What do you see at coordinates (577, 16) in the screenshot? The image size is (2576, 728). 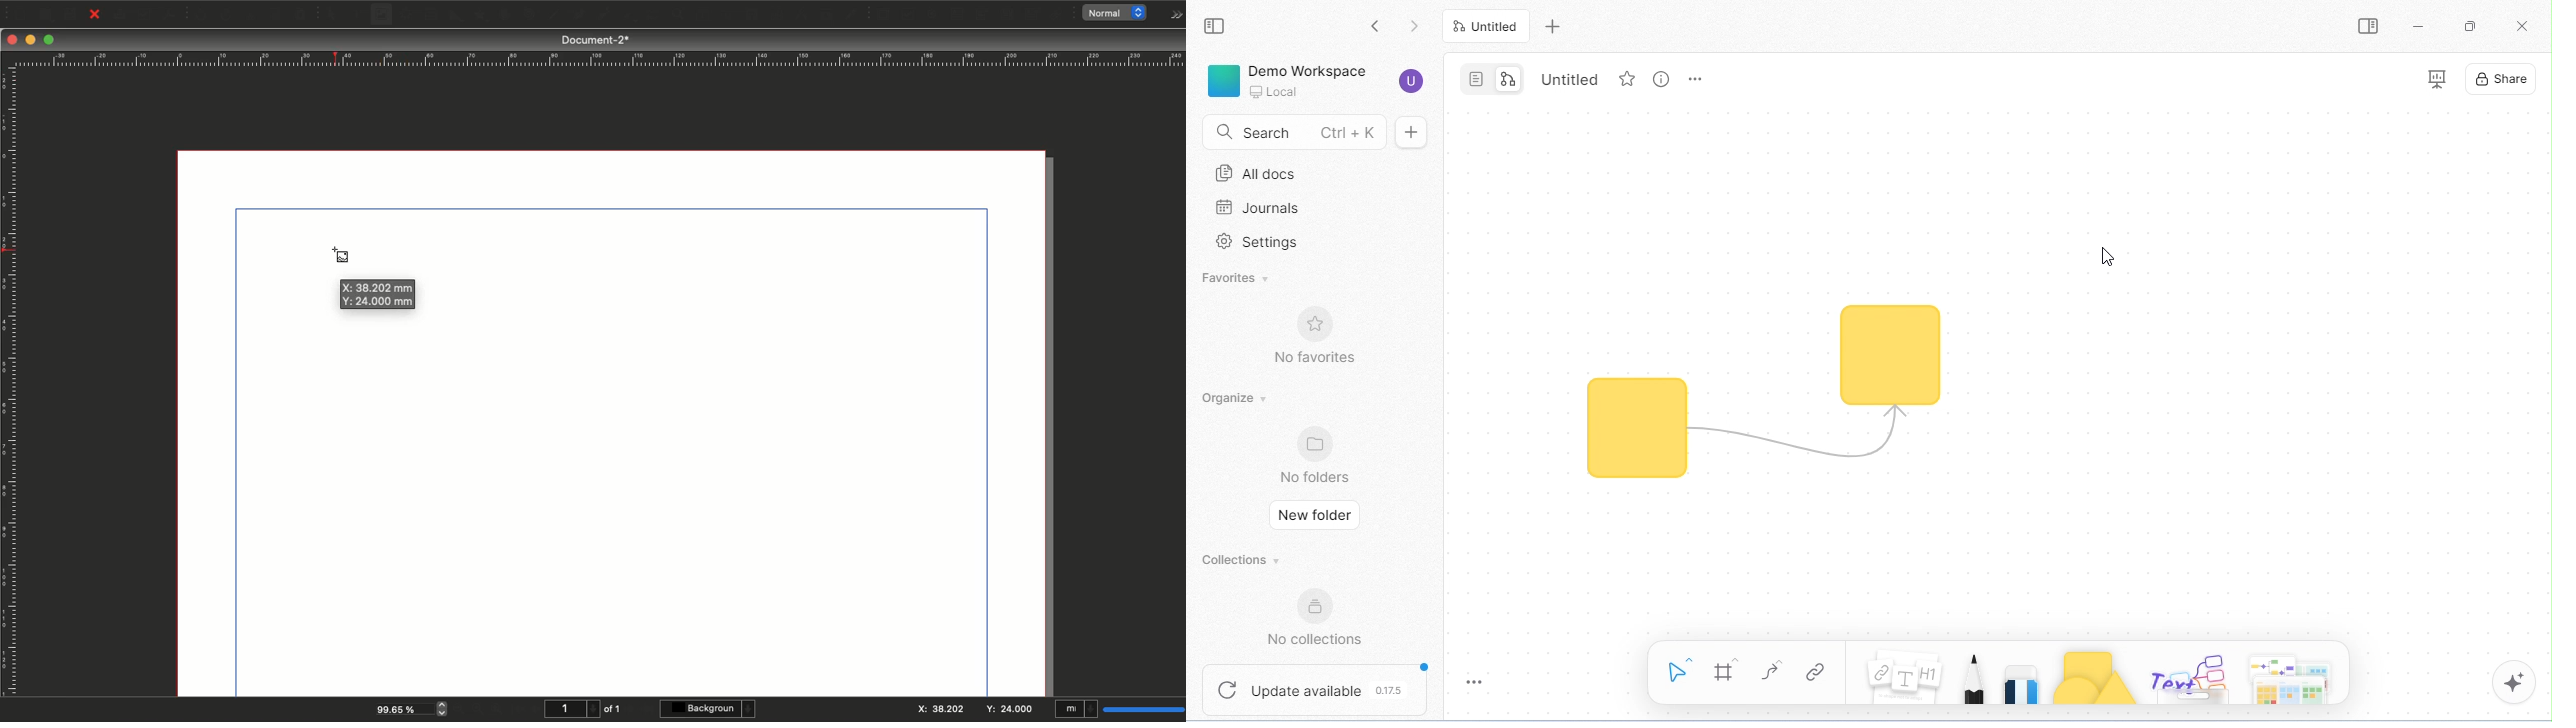 I see `Bézier curve` at bounding box center [577, 16].